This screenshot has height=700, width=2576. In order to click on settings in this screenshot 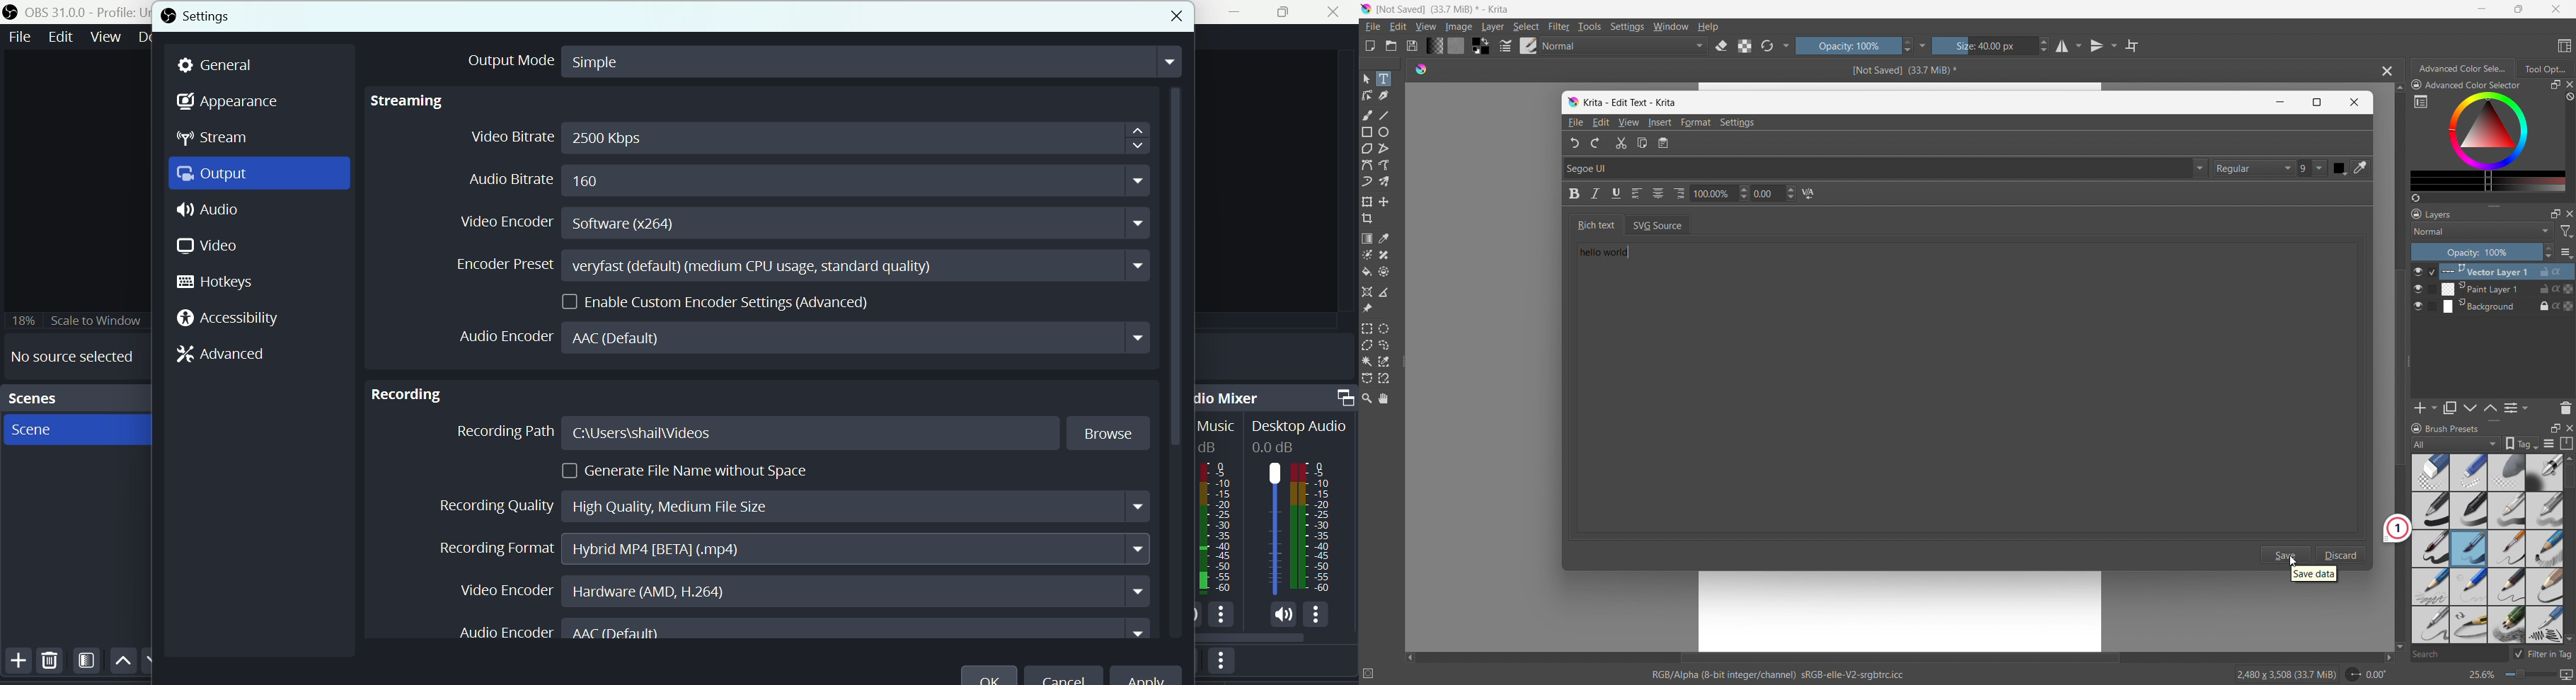, I will do `click(1627, 27)`.